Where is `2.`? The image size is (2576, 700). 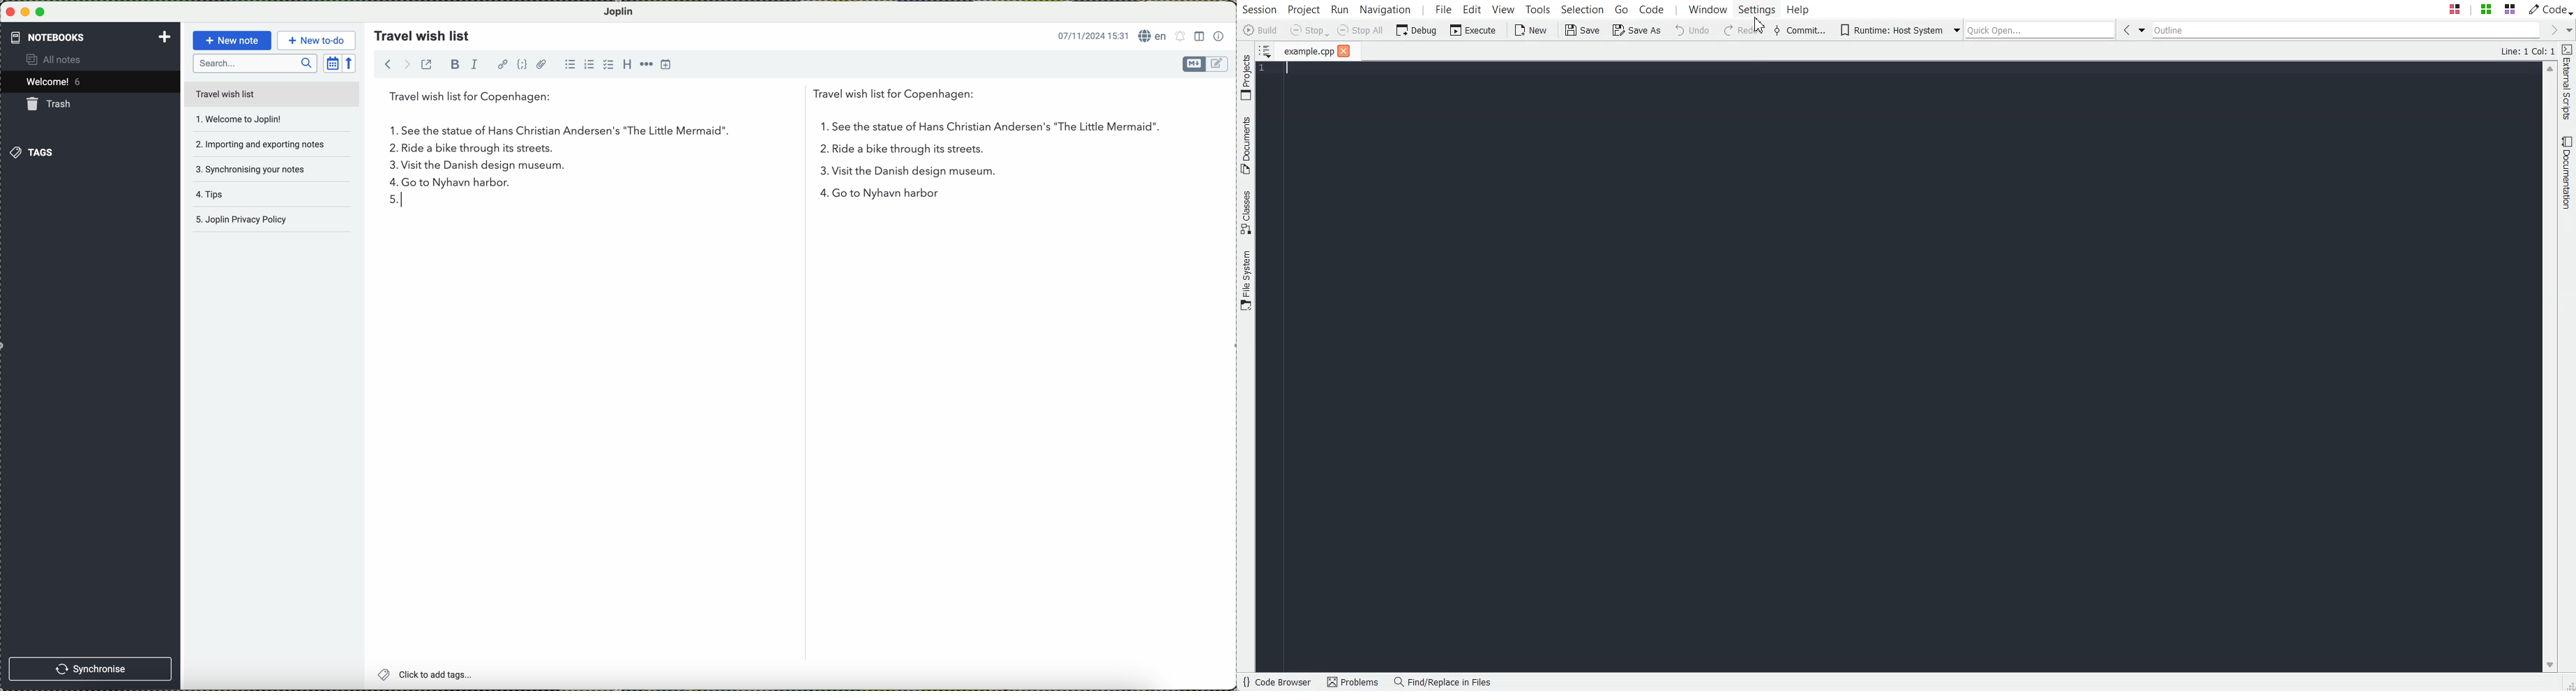 2. is located at coordinates (389, 151).